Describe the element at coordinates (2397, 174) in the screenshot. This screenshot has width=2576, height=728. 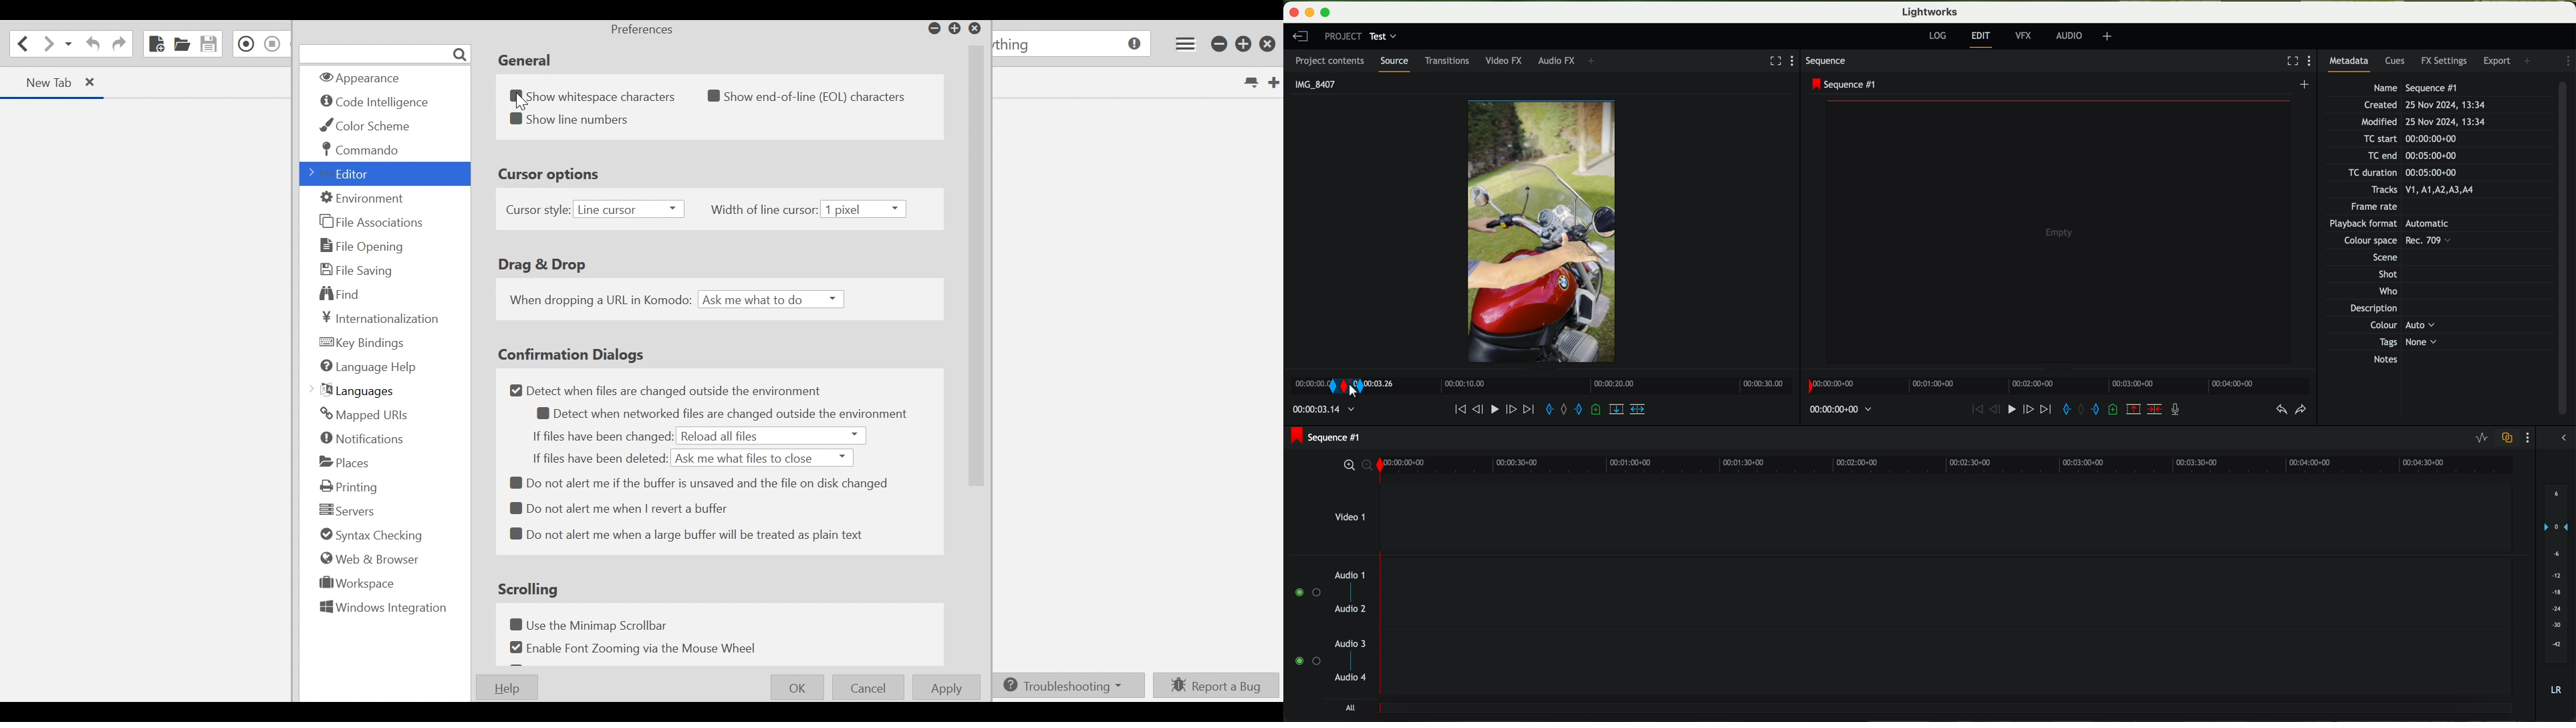
I see `TC duration` at that location.